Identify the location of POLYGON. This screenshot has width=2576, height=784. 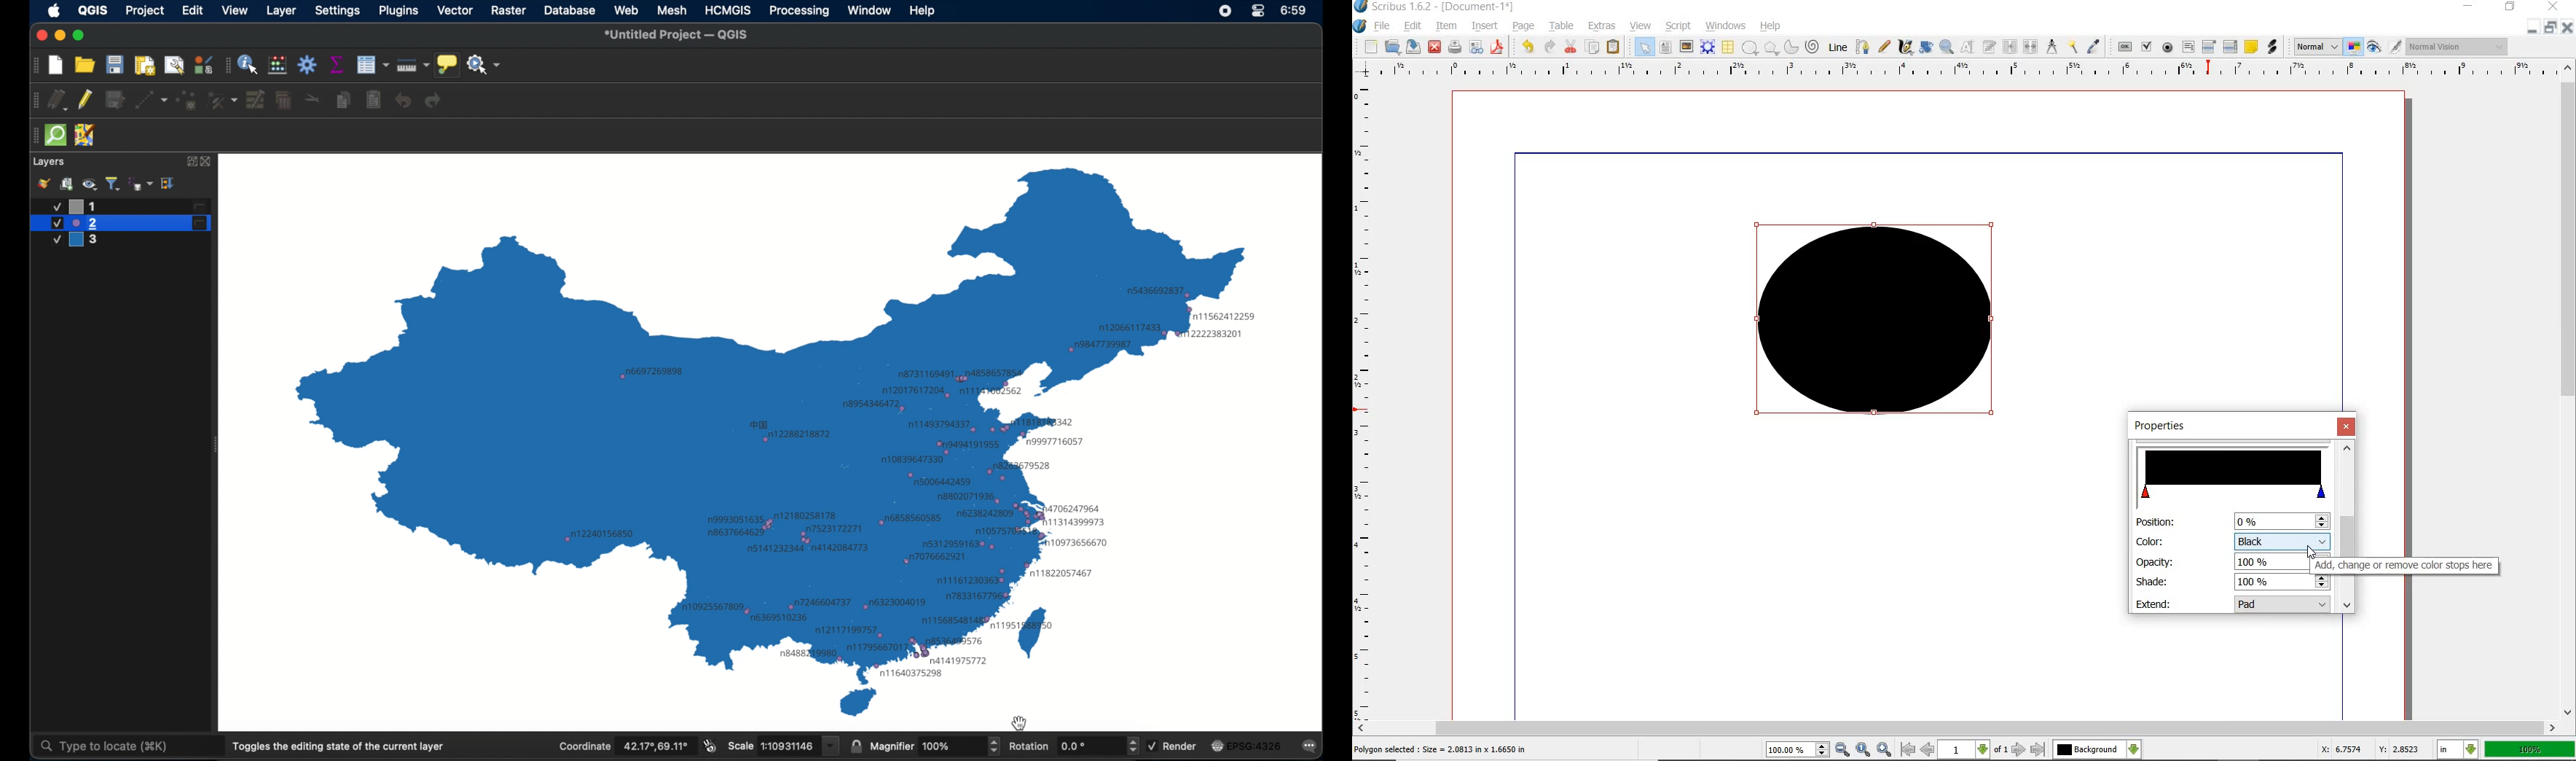
(1771, 48).